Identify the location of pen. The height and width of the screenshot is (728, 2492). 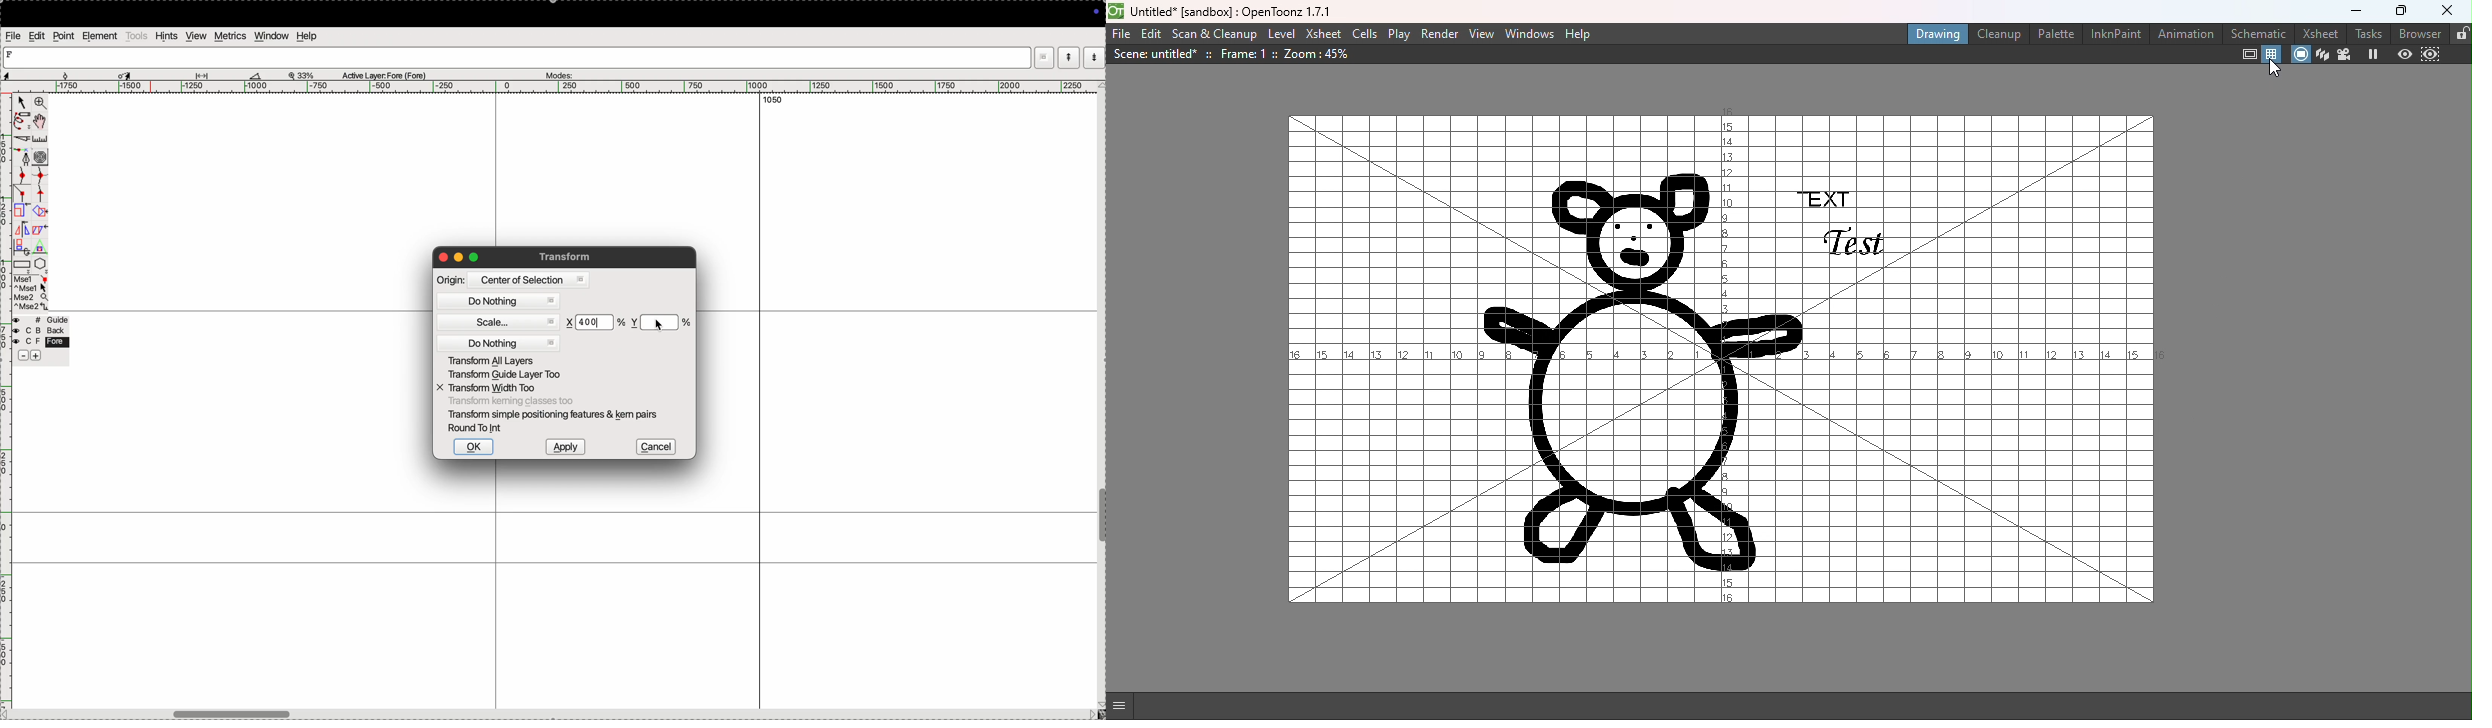
(20, 123).